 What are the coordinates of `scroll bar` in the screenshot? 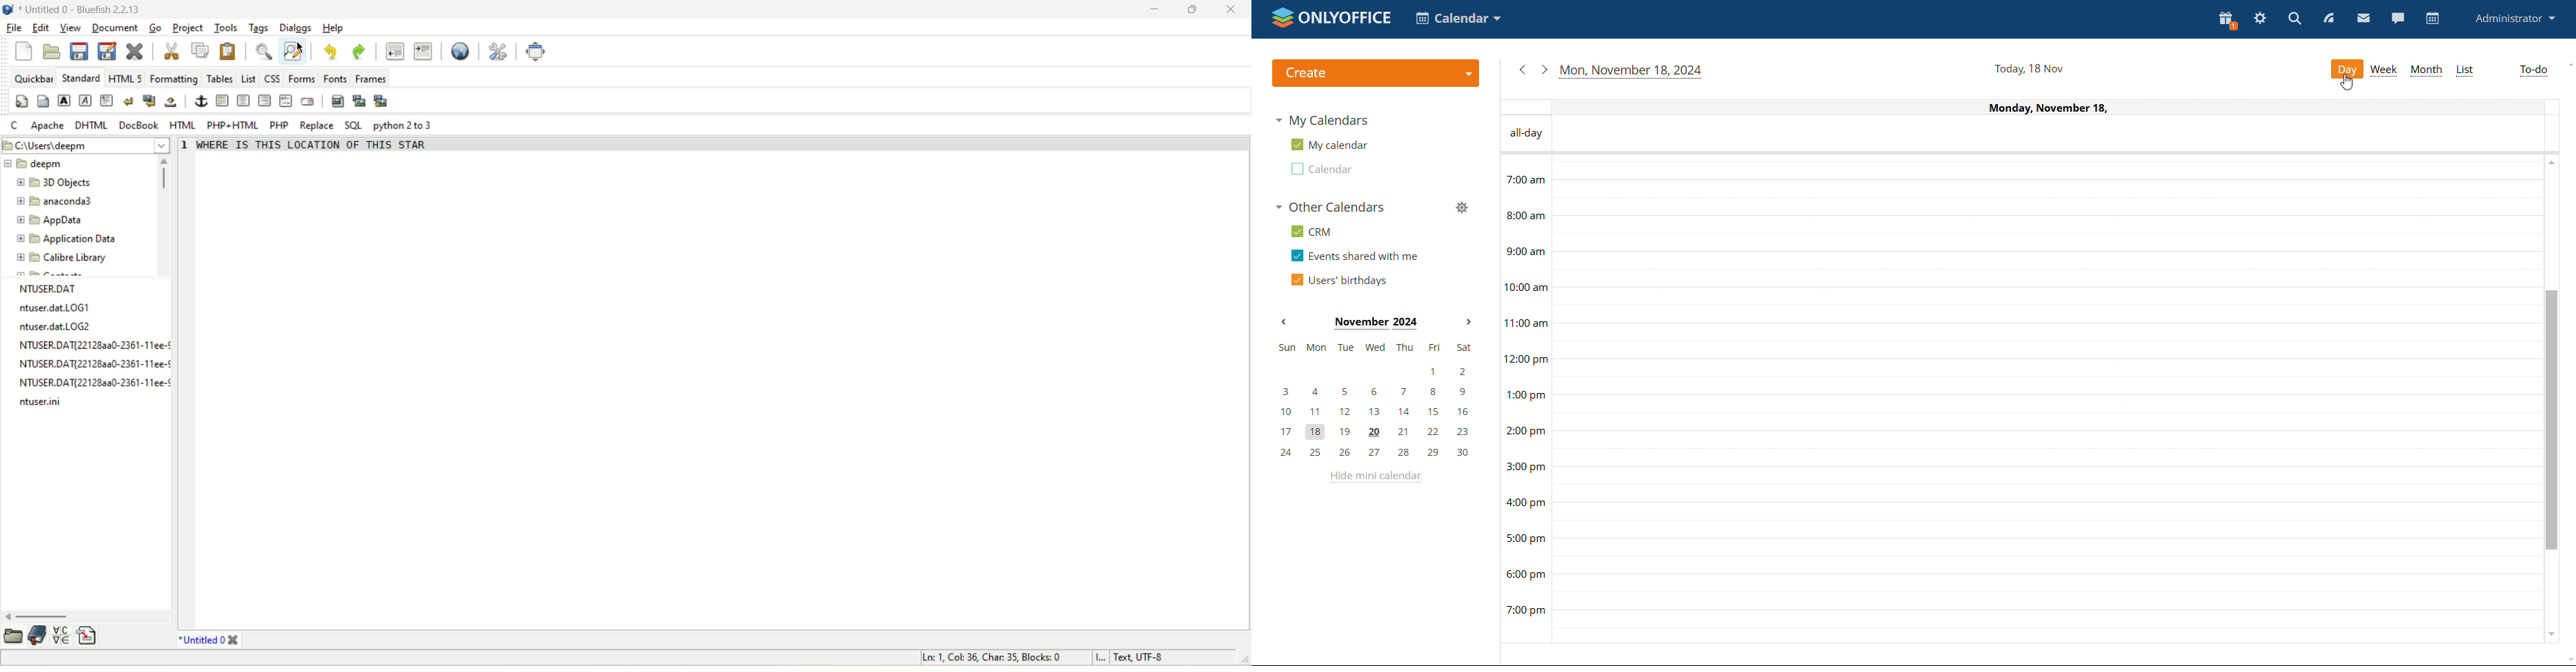 It's located at (87, 617).